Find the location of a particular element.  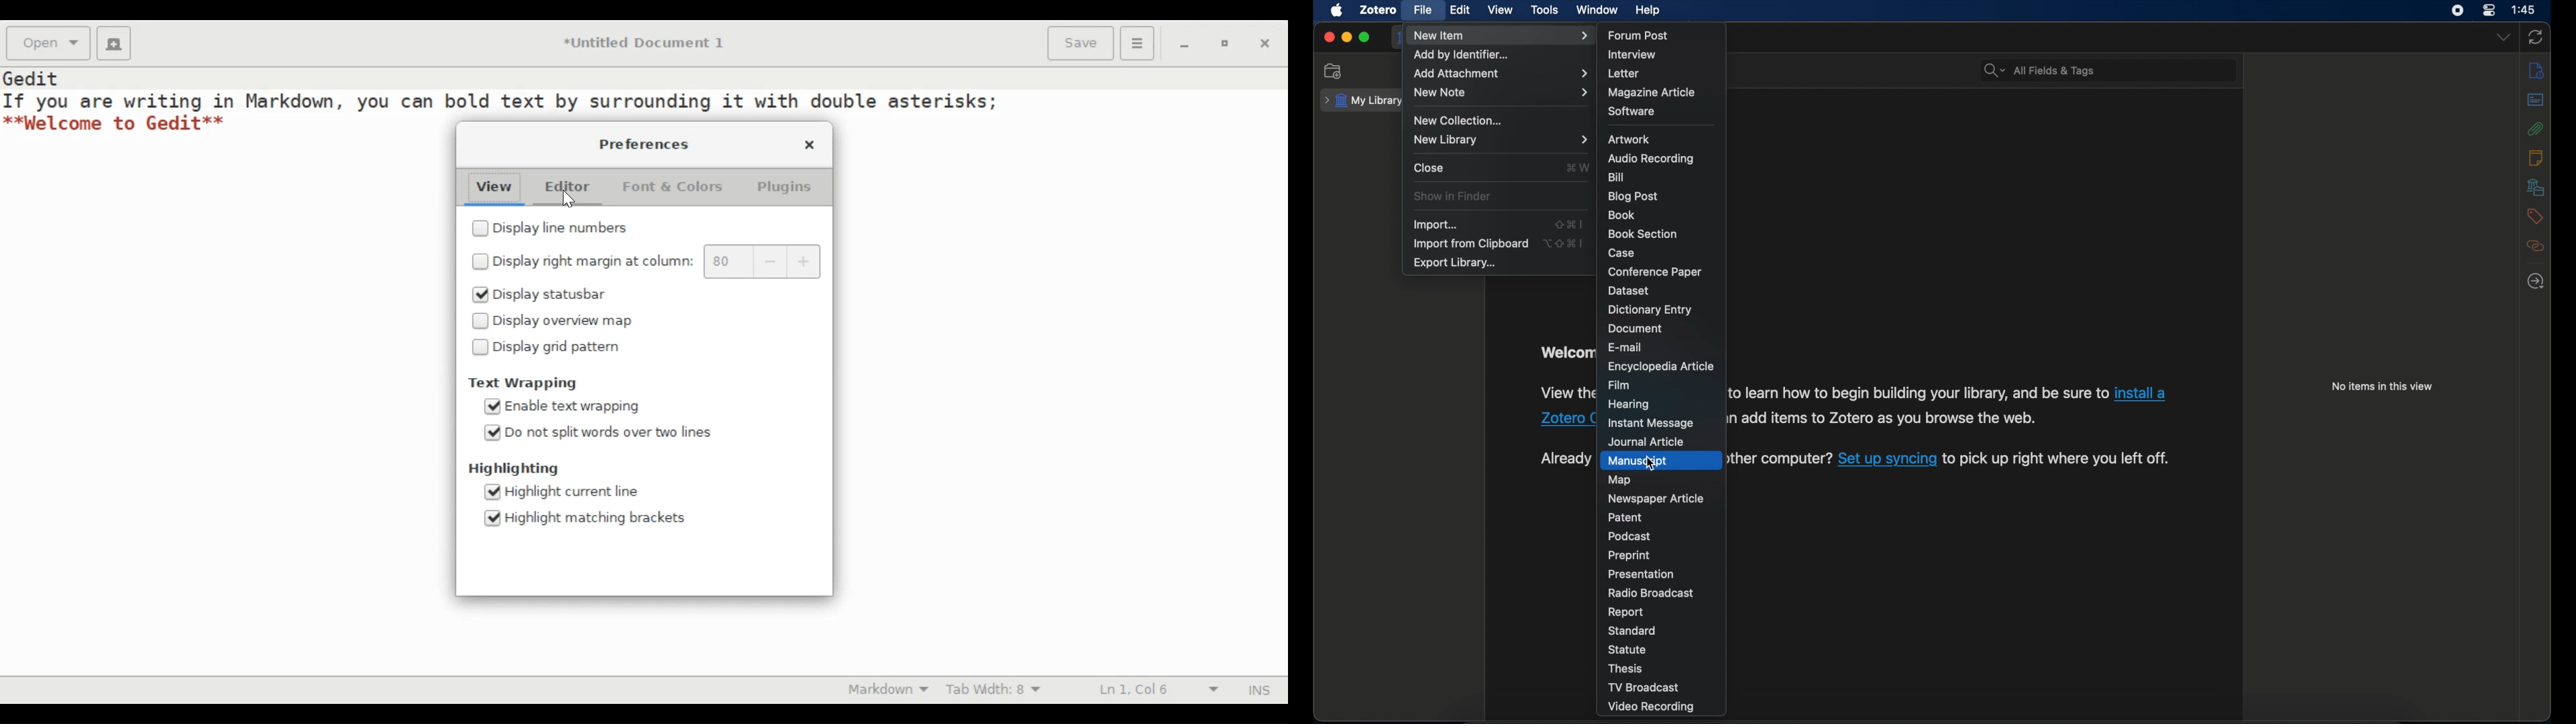

book section is located at coordinates (1642, 234).